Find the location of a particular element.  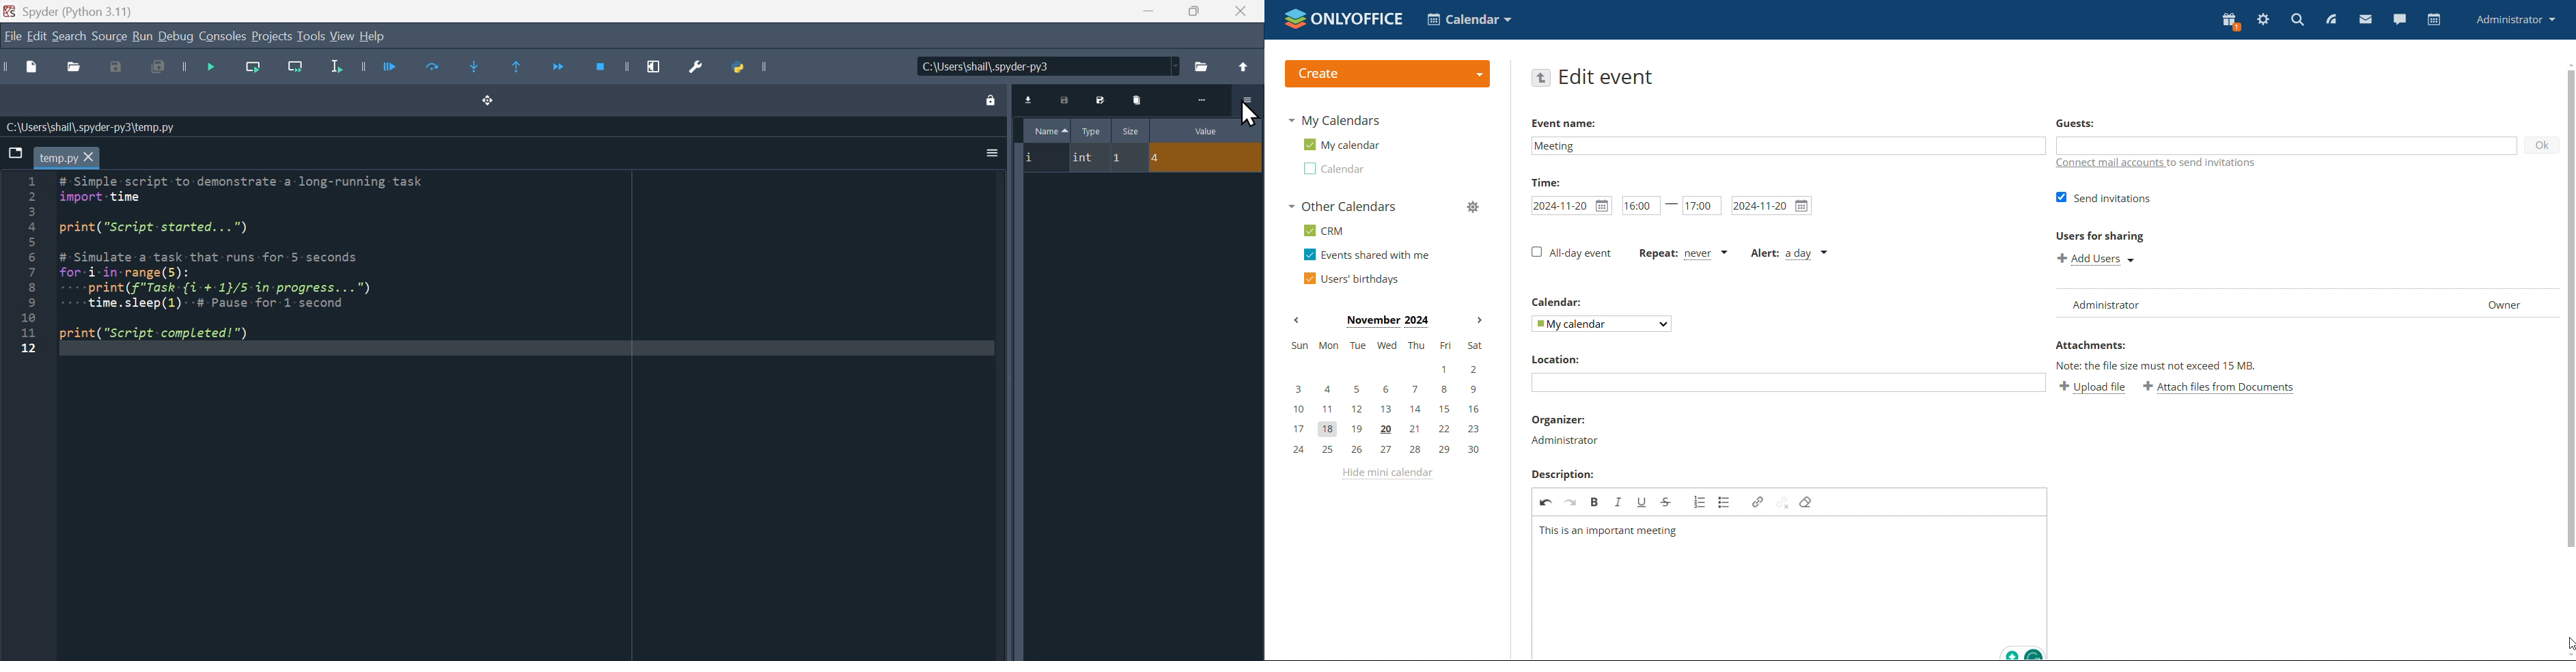

View is located at coordinates (342, 35).